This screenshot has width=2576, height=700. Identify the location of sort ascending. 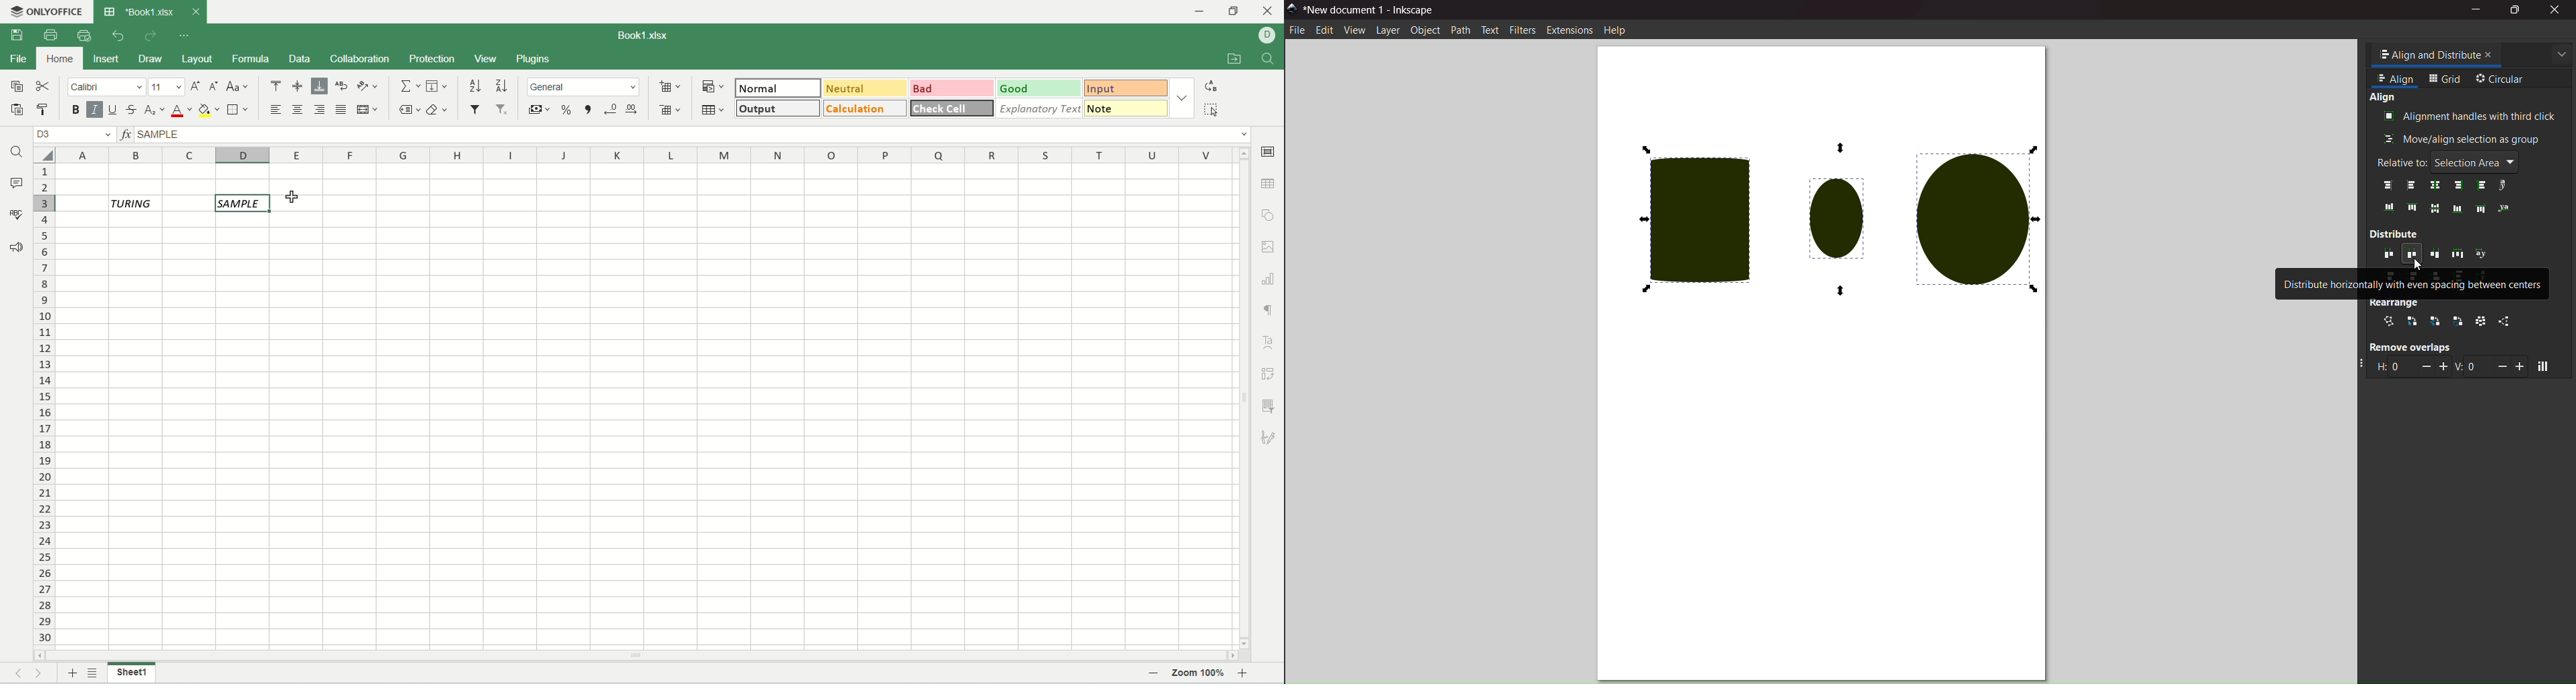
(476, 87).